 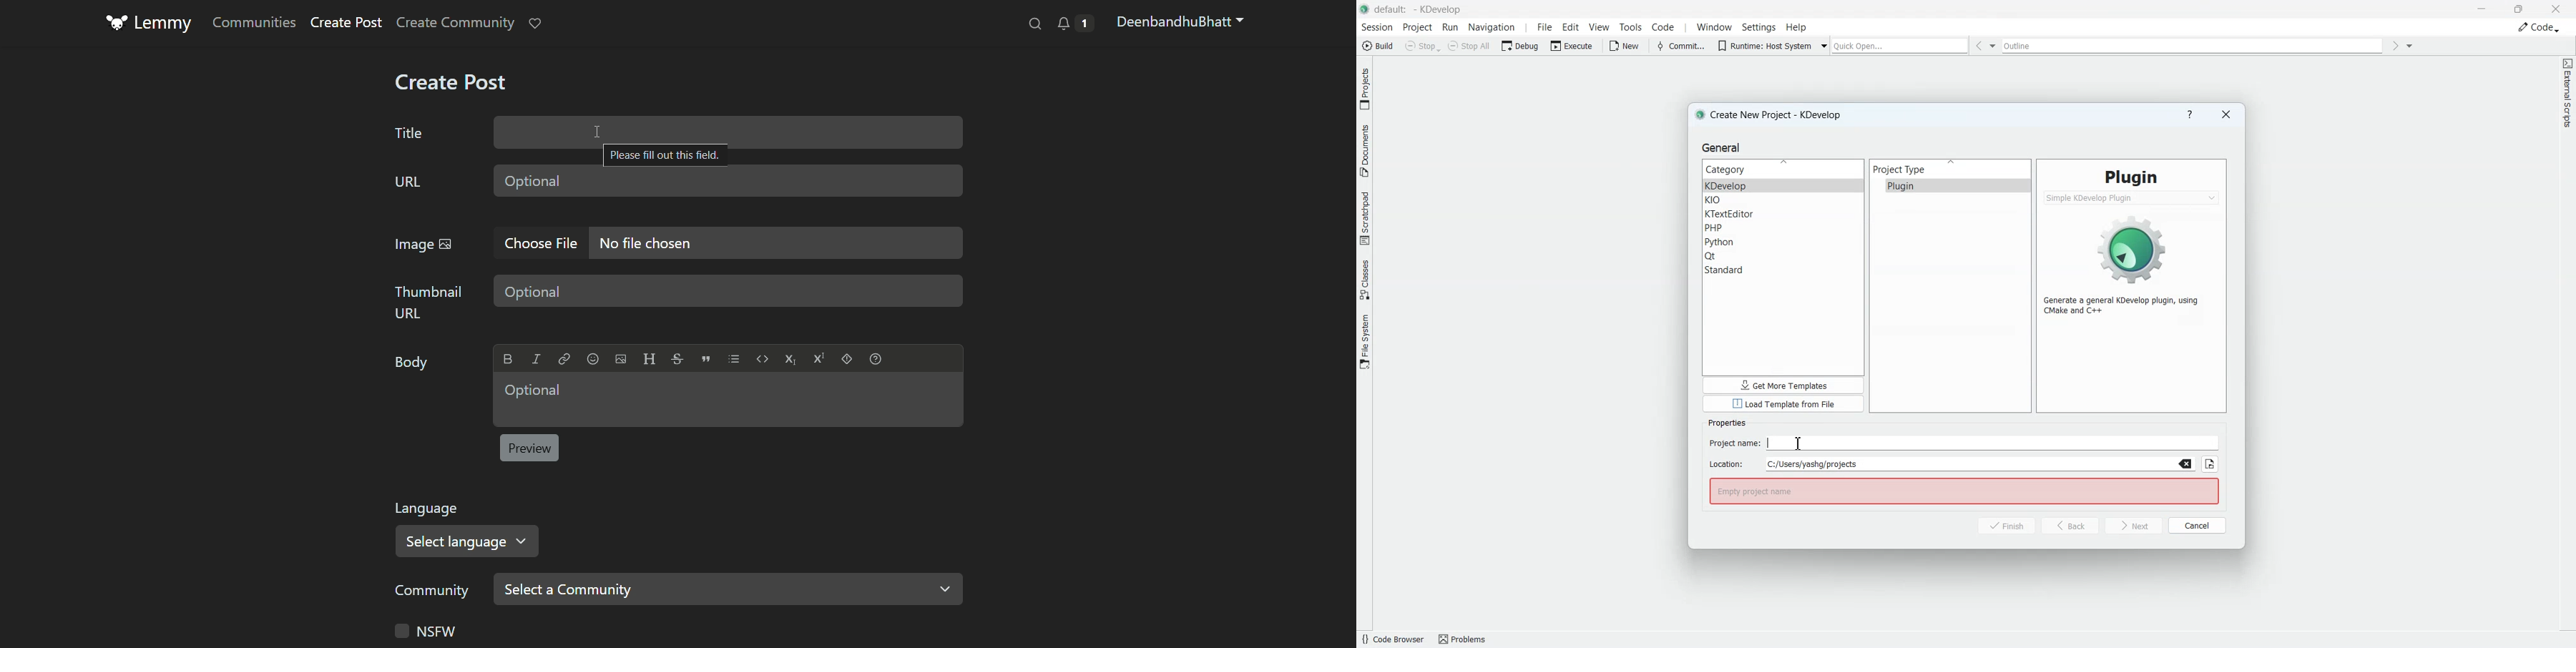 I want to click on Code, so click(x=763, y=359).